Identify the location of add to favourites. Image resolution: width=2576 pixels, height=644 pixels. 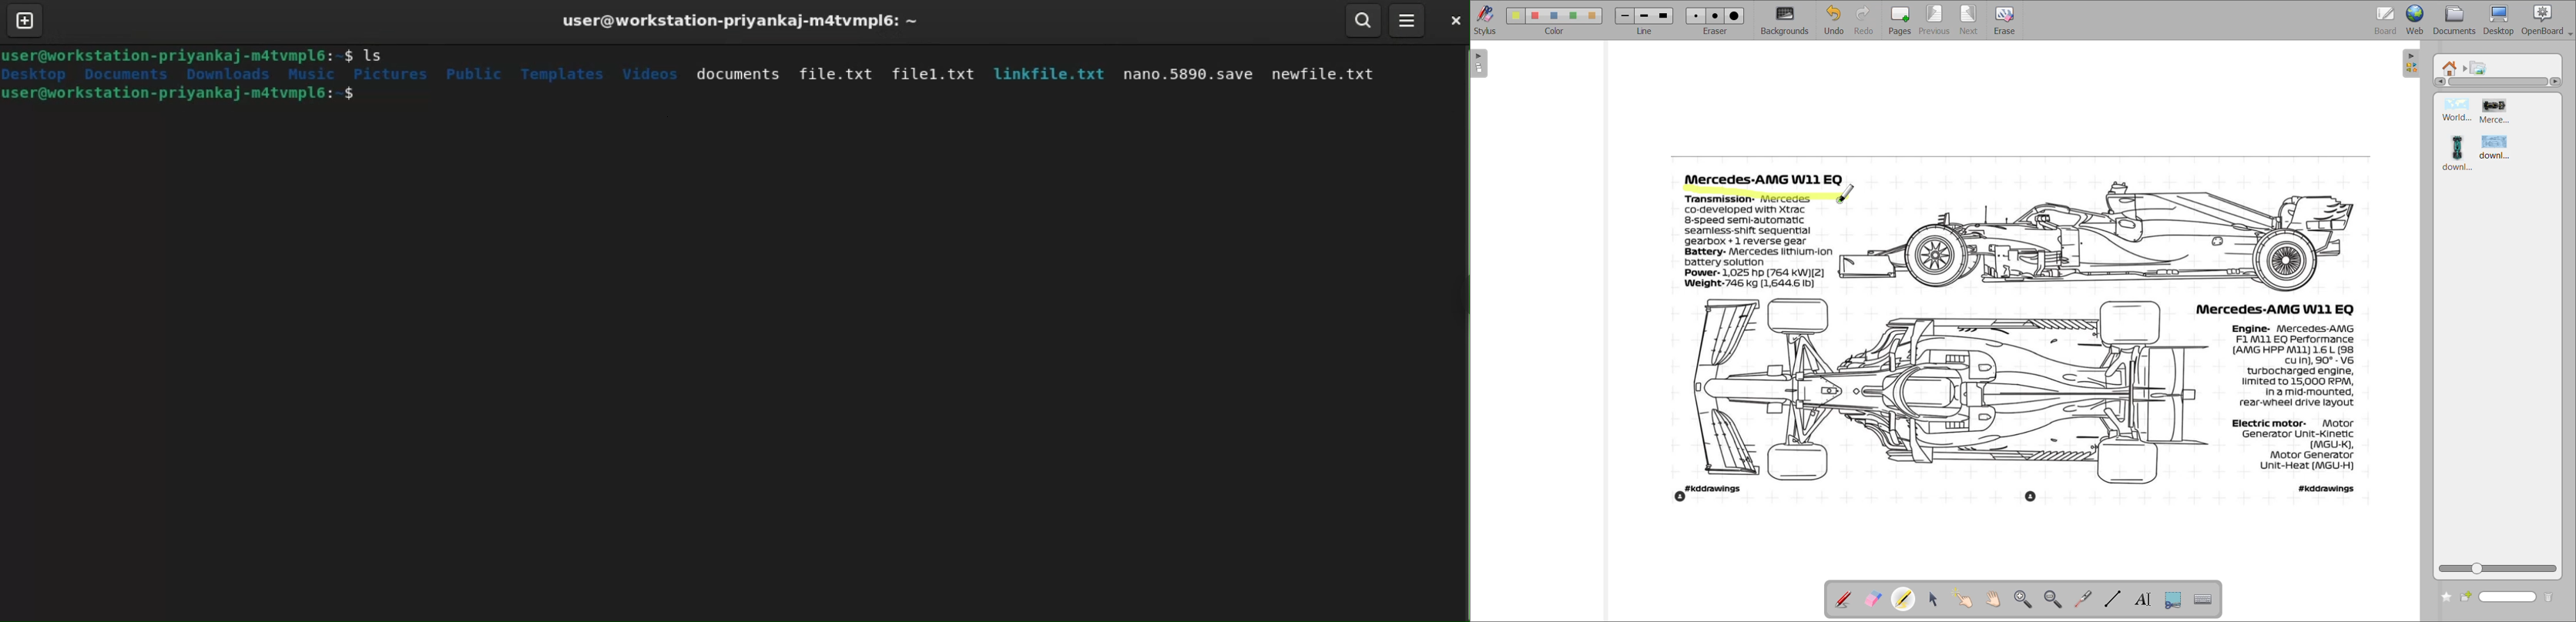
(2446, 596).